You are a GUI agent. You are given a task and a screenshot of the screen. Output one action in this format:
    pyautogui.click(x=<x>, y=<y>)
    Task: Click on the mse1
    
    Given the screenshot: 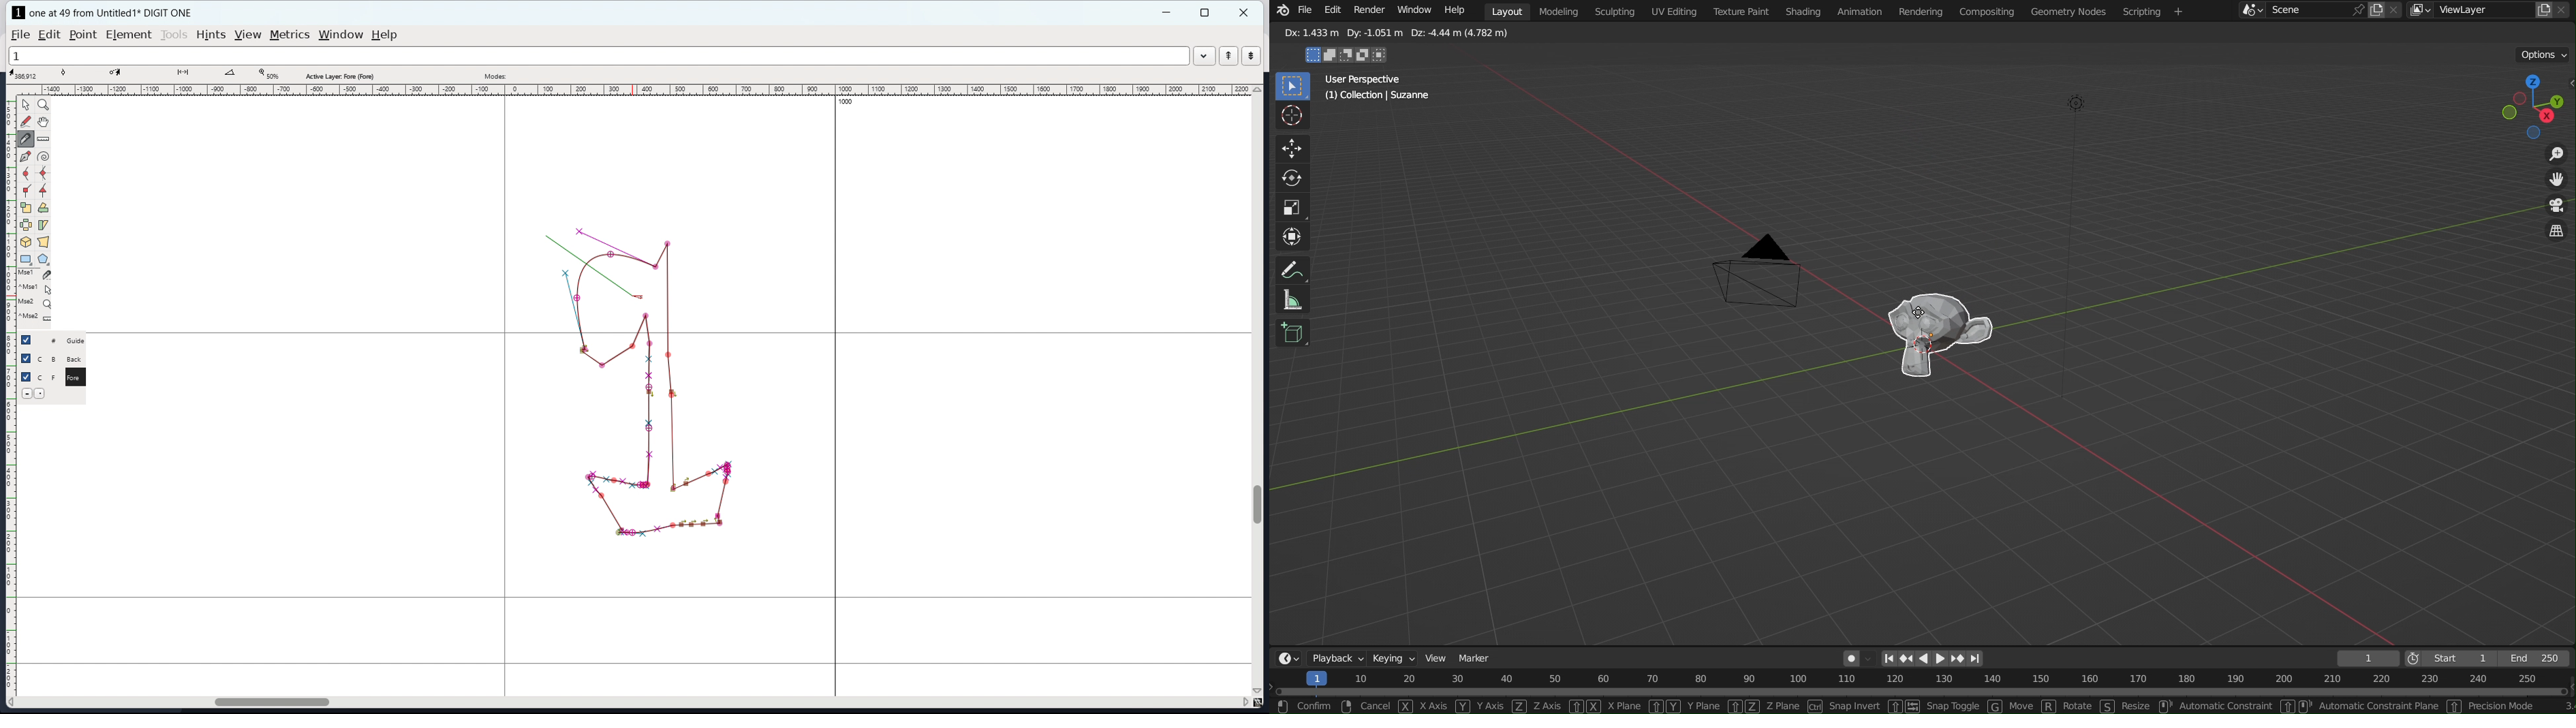 What is the action you would take?
    pyautogui.click(x=35, y=273)
    